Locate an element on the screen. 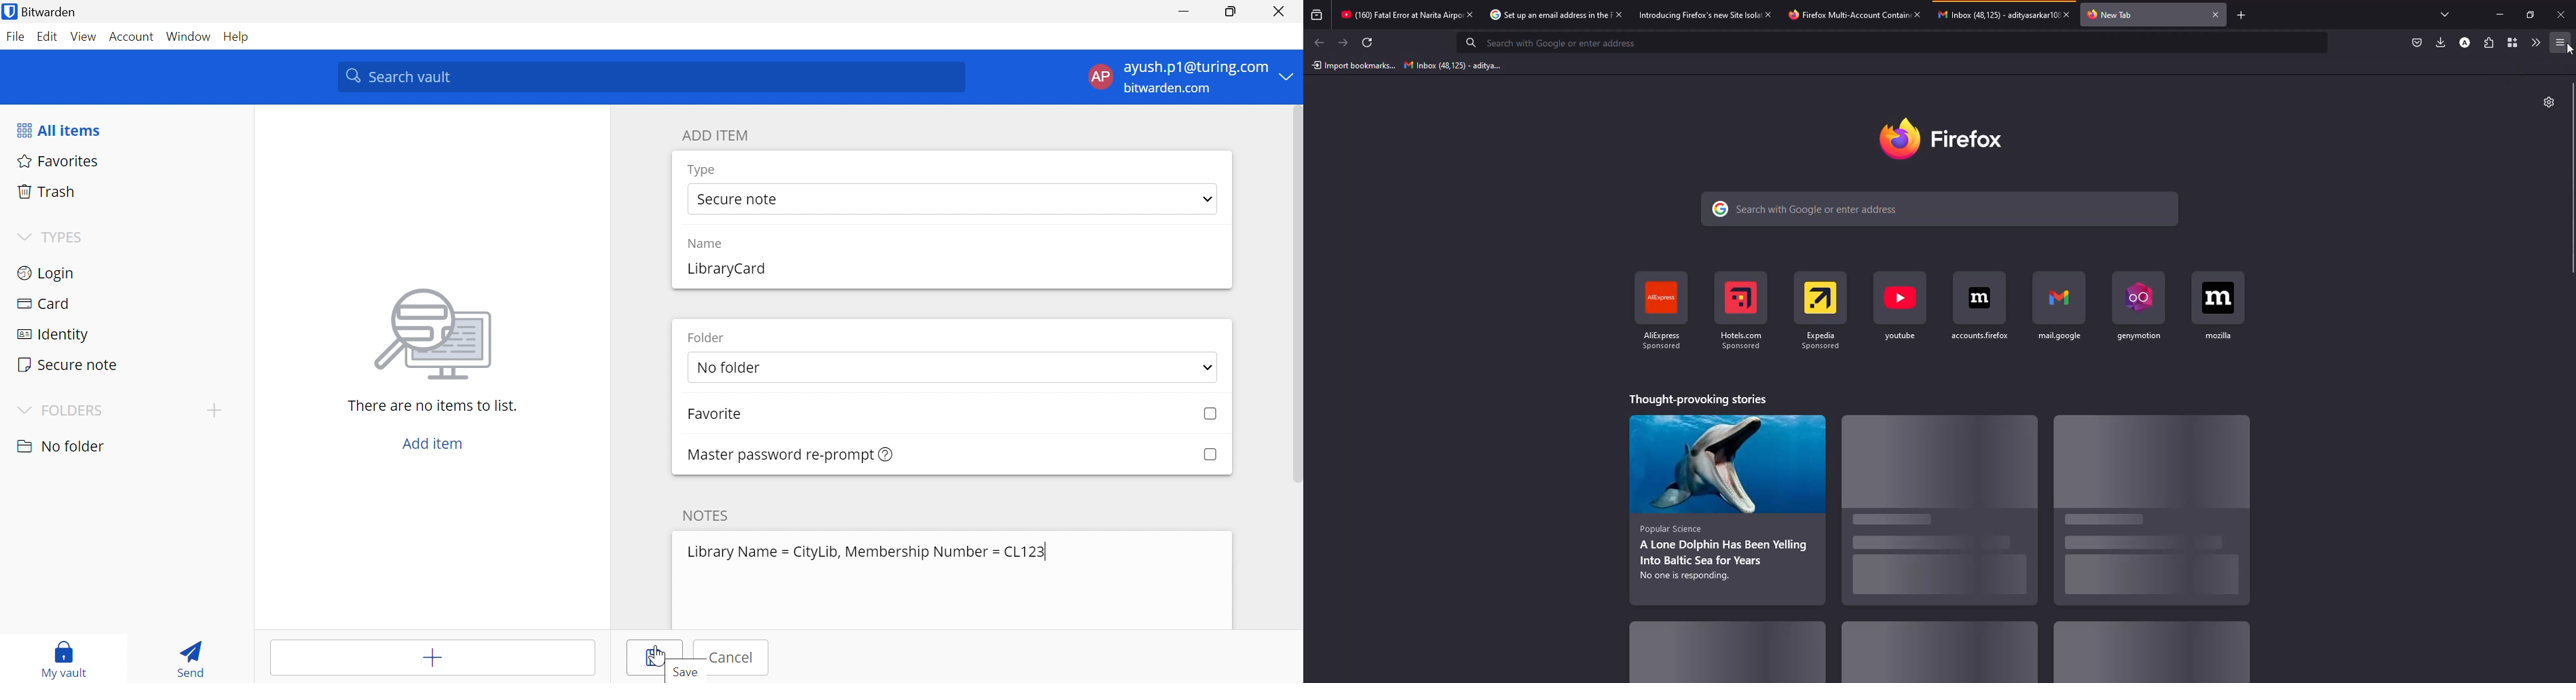 The height and width of the screenshot is (700, 2576). stories is located at coordinates (2139, 507).